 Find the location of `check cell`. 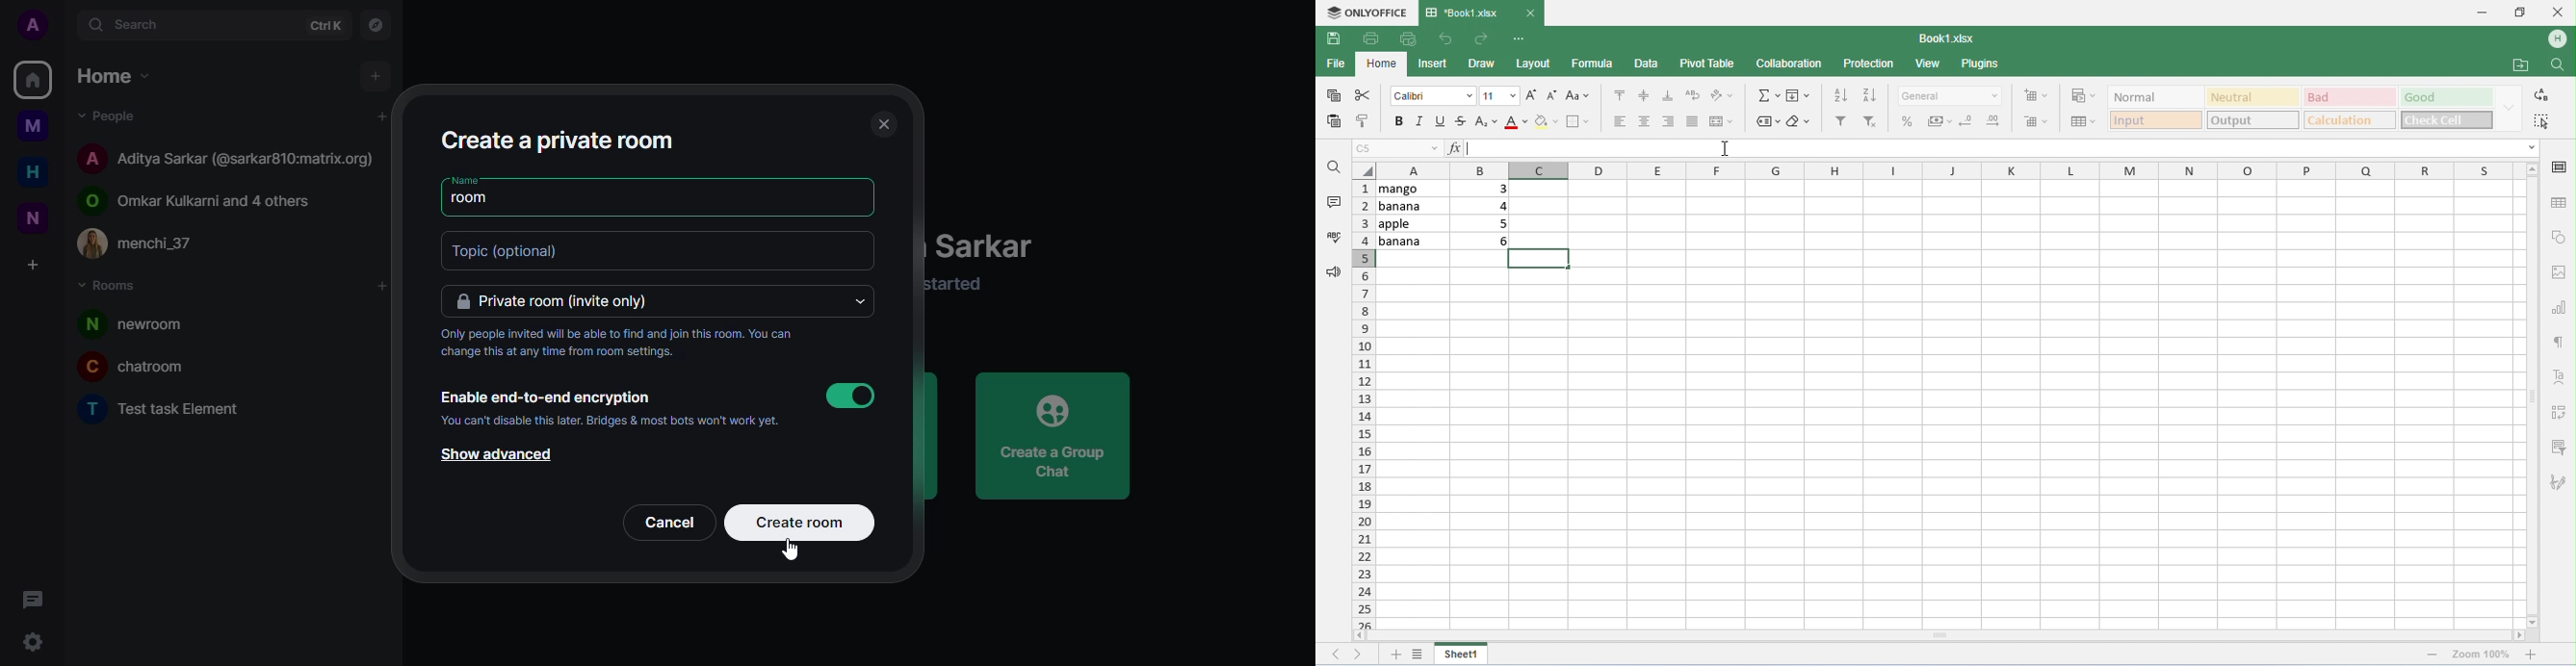

check cell is located at coordinates (2445, 120).